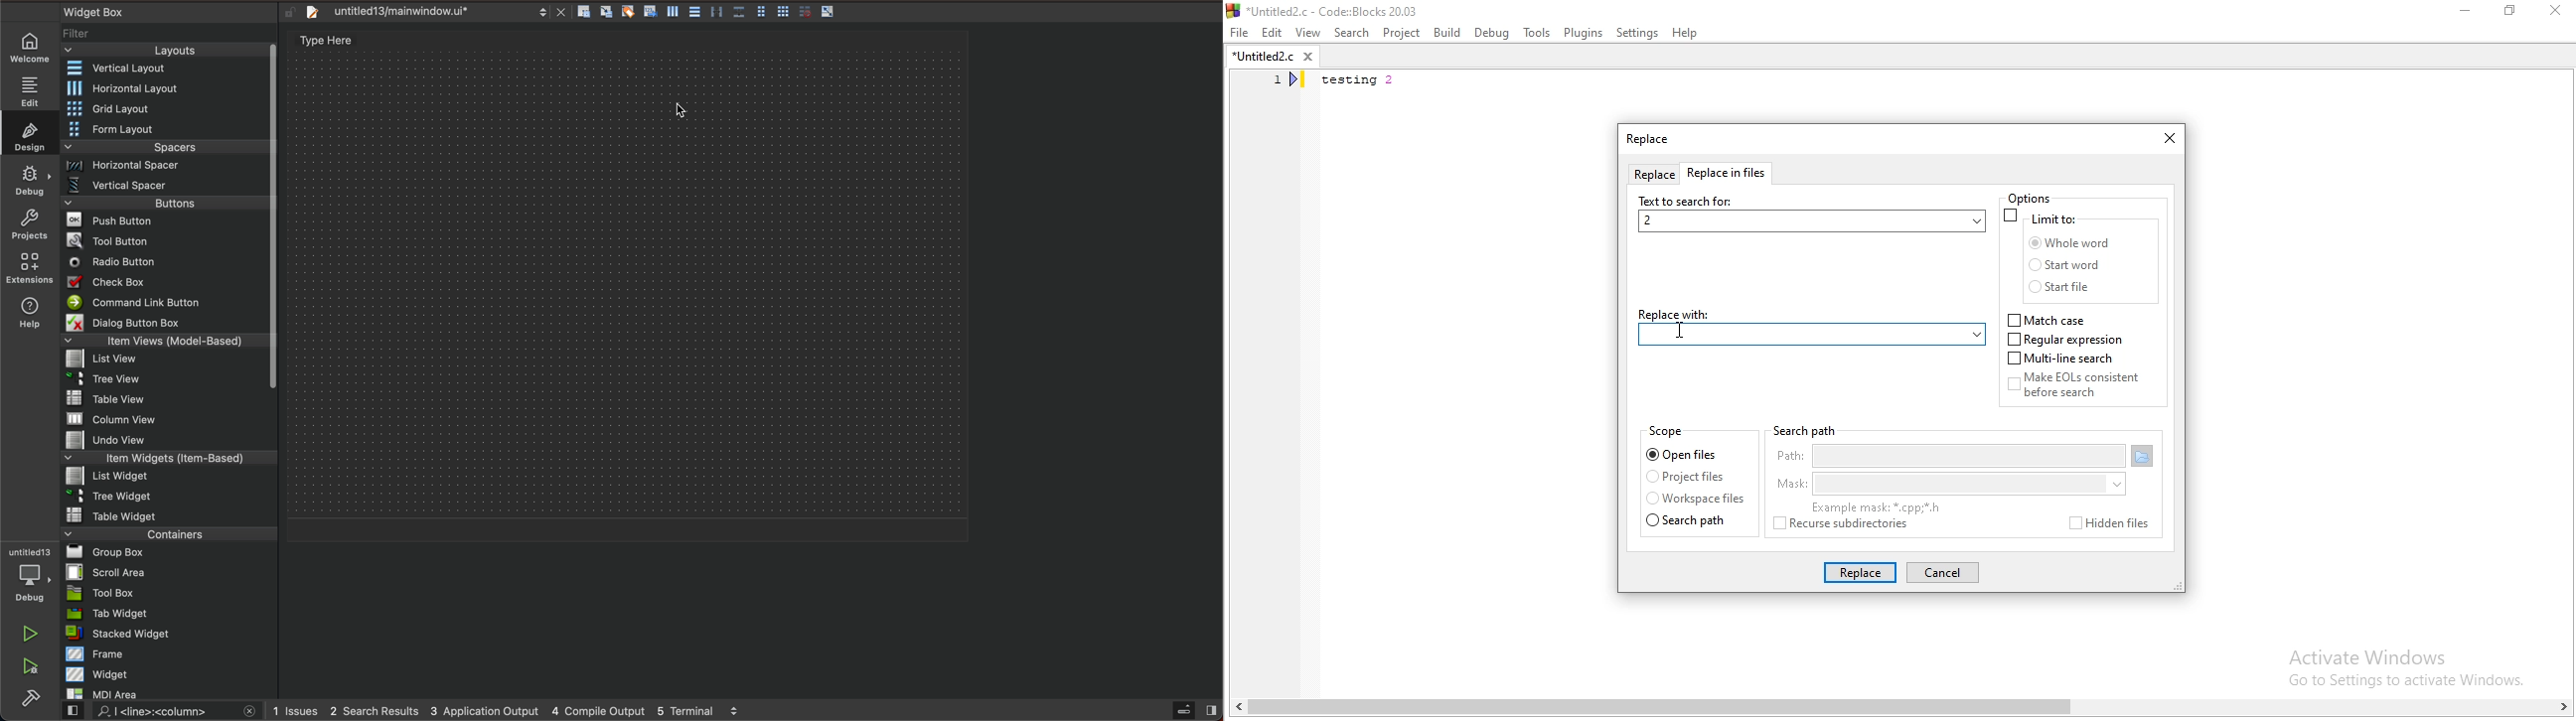 The image size is (2576, 728). Describe the element at coordinates (167, 614) in the screenshot. I see `tab widget` at that location.